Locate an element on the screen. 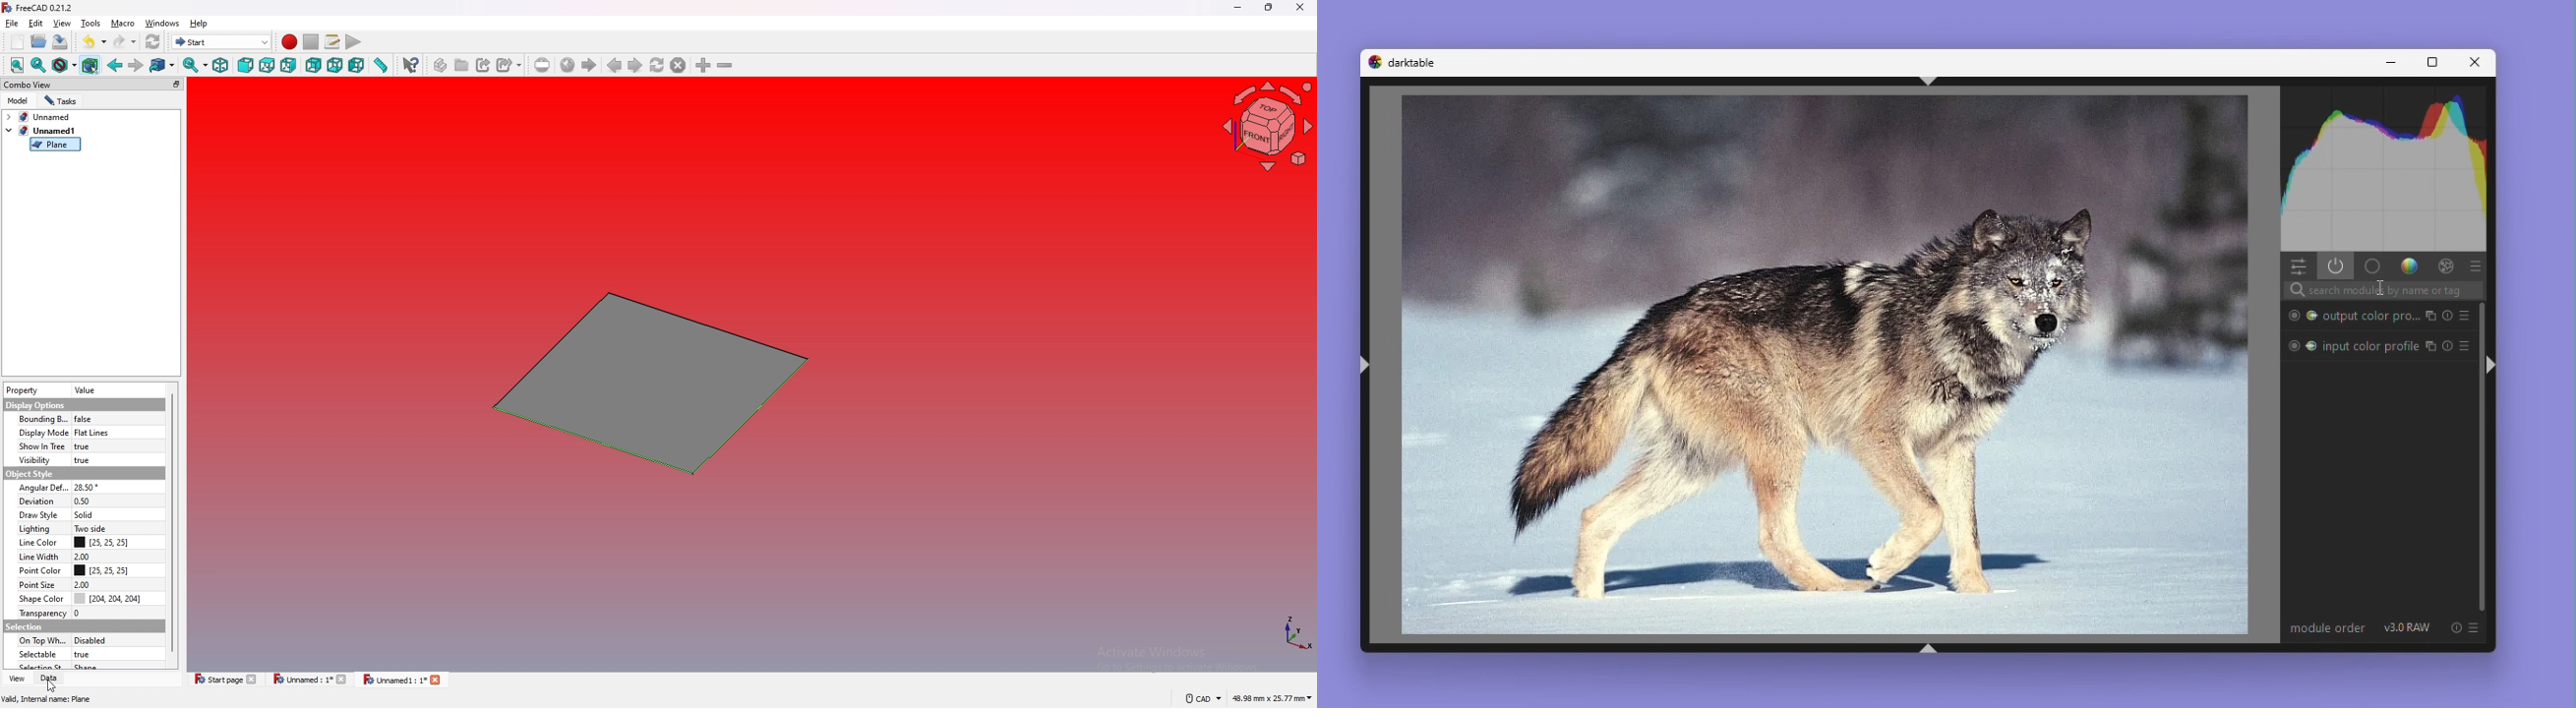  refresh is located at coordinates (154, 43).